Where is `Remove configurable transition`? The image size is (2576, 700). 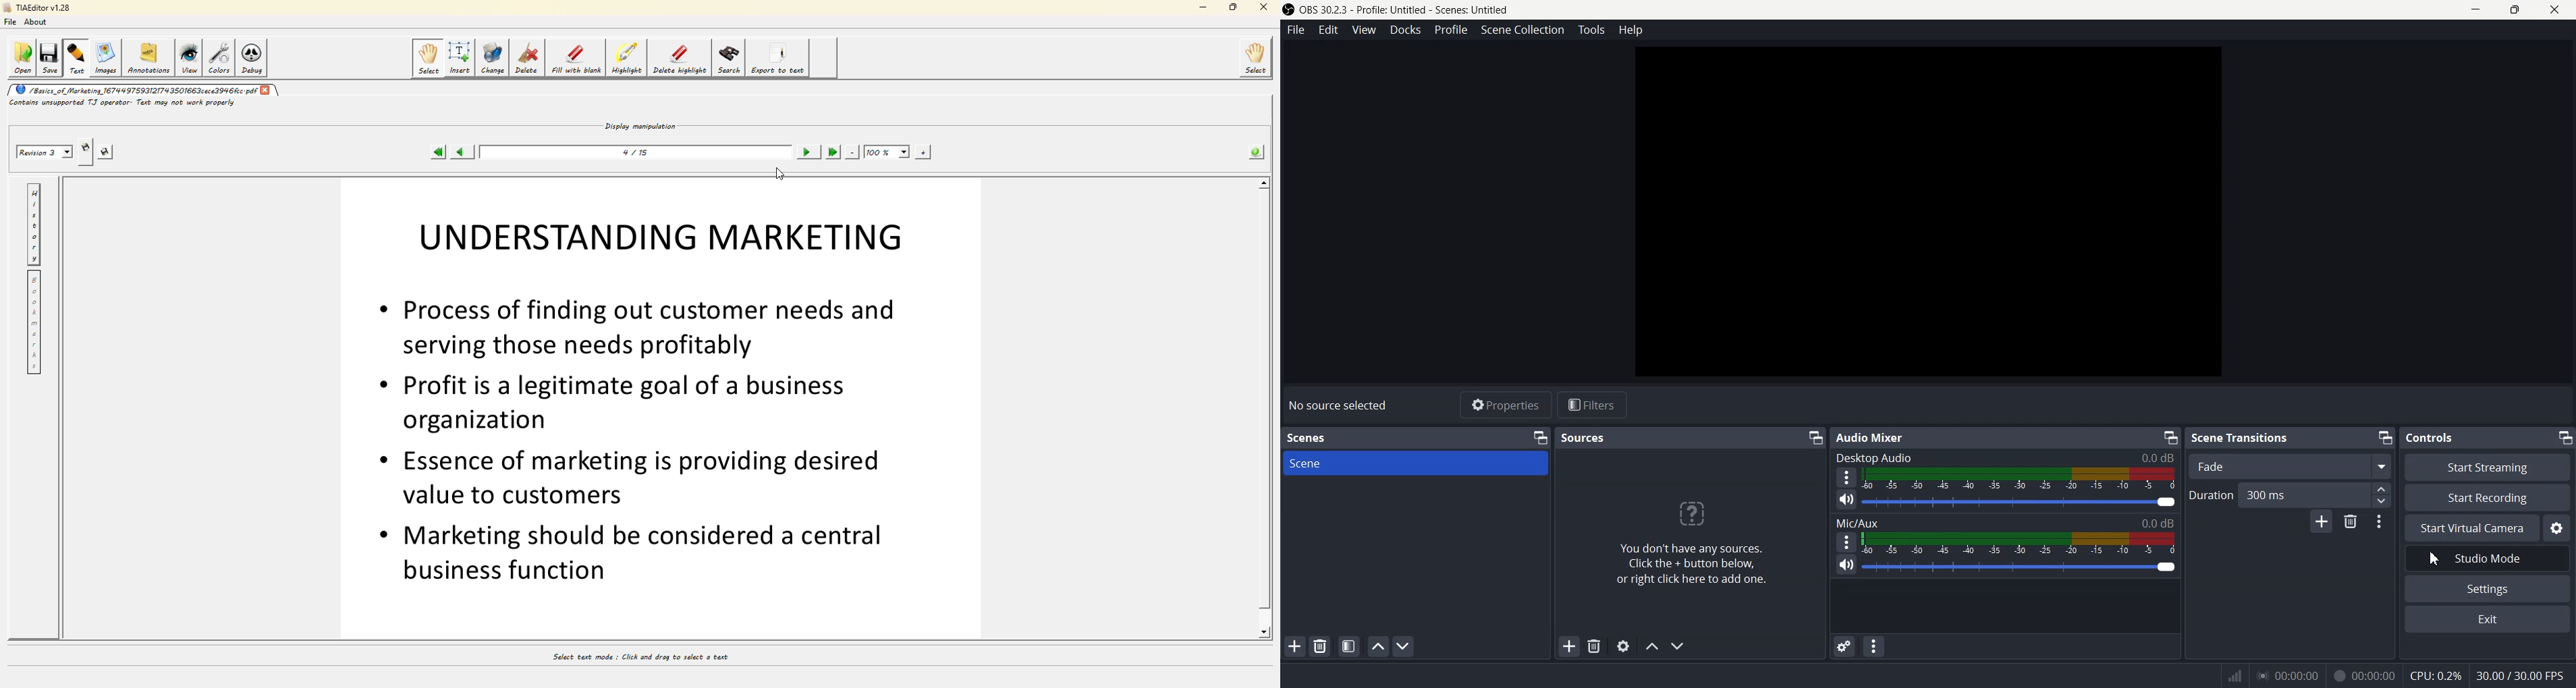
Remove configurable transition is located at coordinates (2351, 521).